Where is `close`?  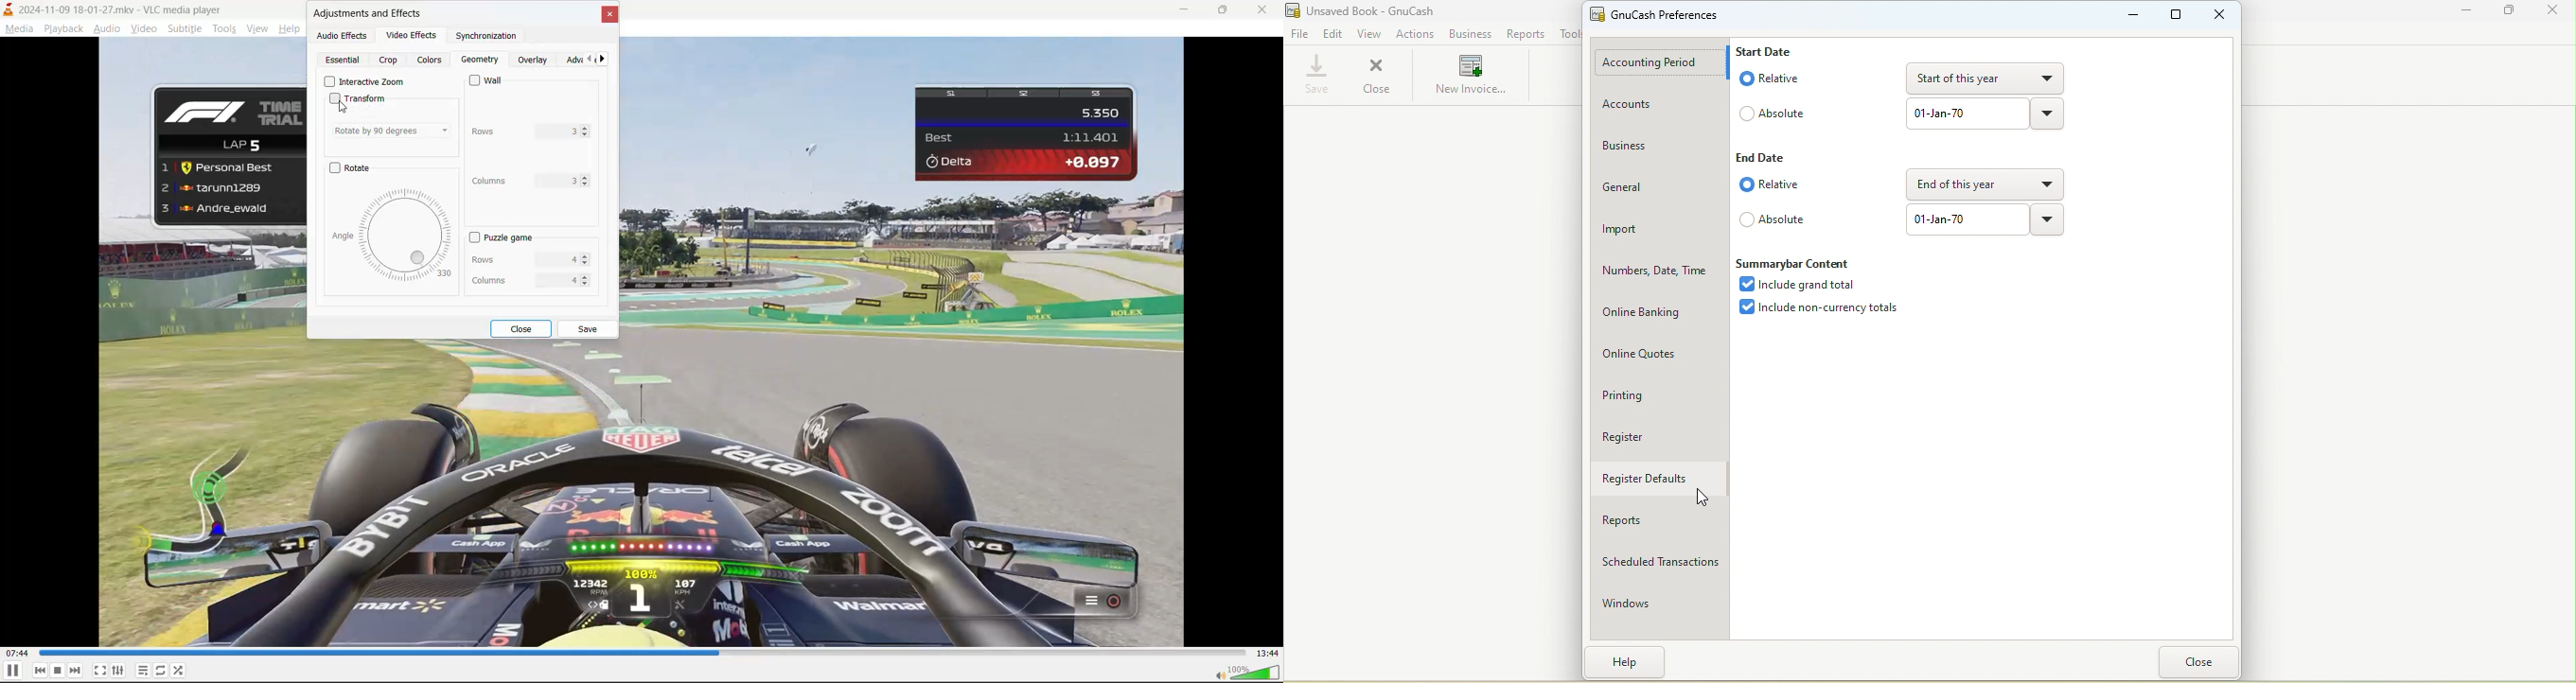 close is located at coordinates (1266, 8).